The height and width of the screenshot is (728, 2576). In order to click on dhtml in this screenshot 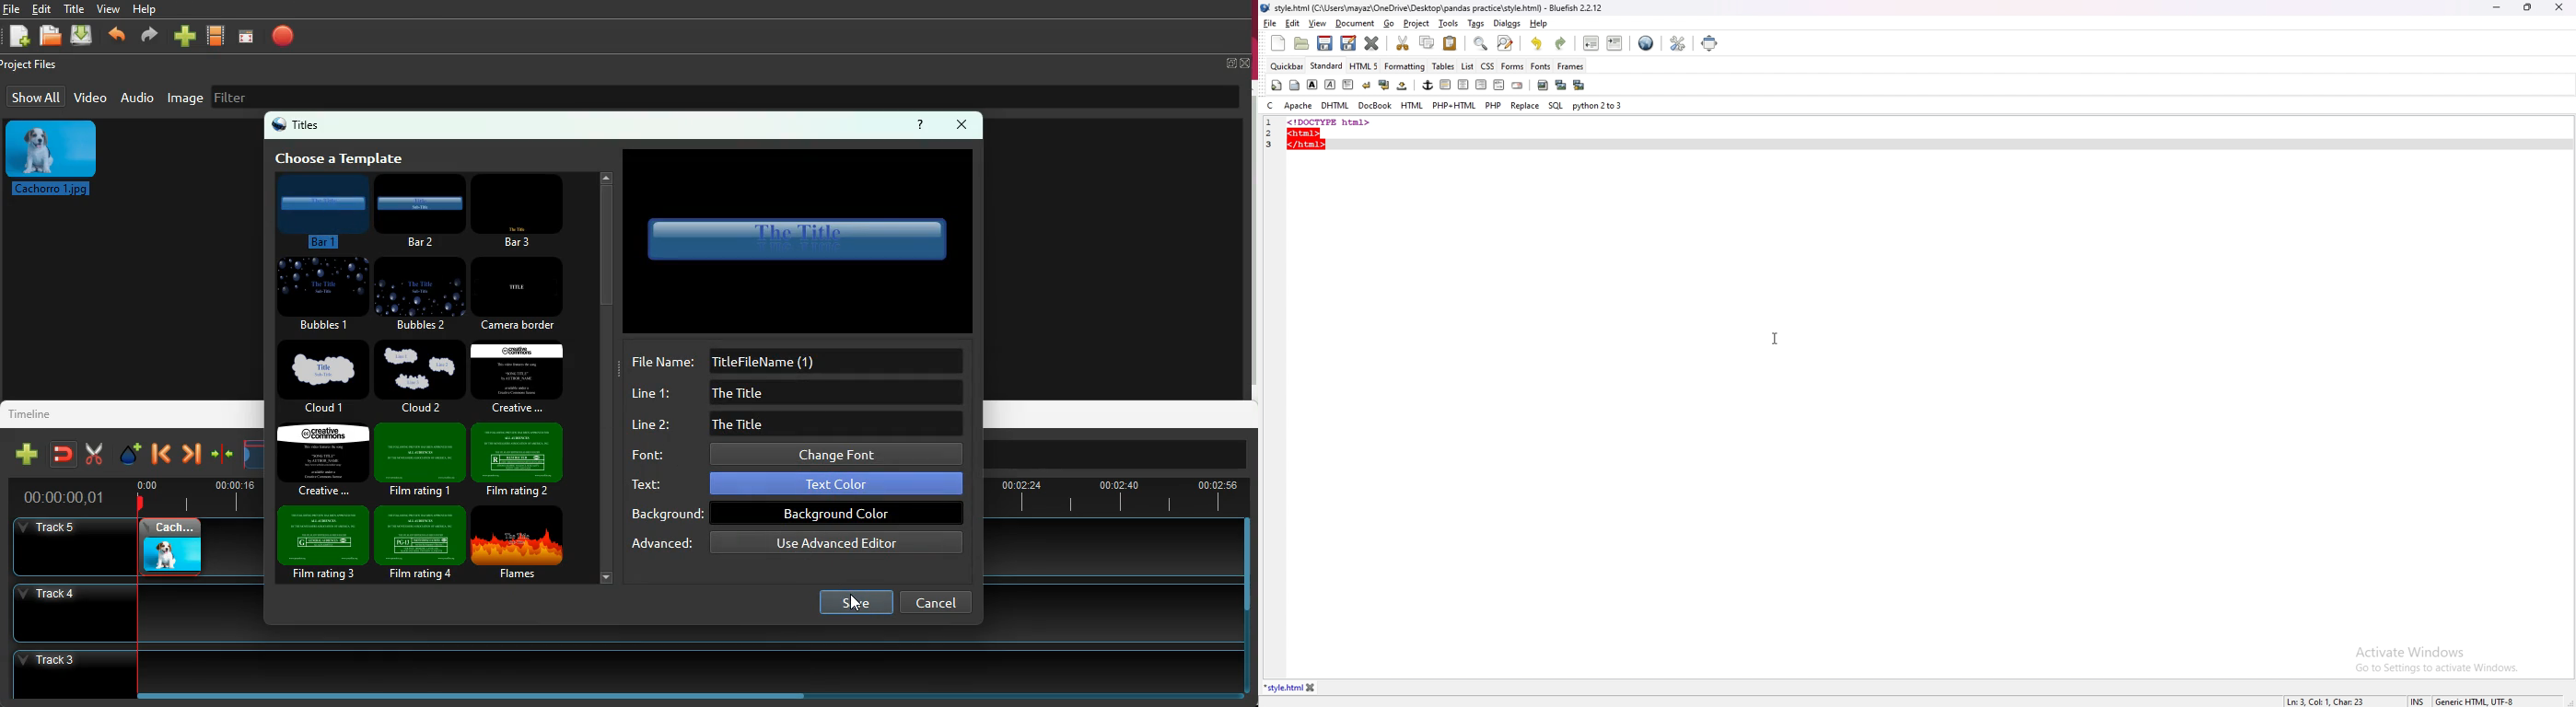, I will do `click(1335, 106)`.